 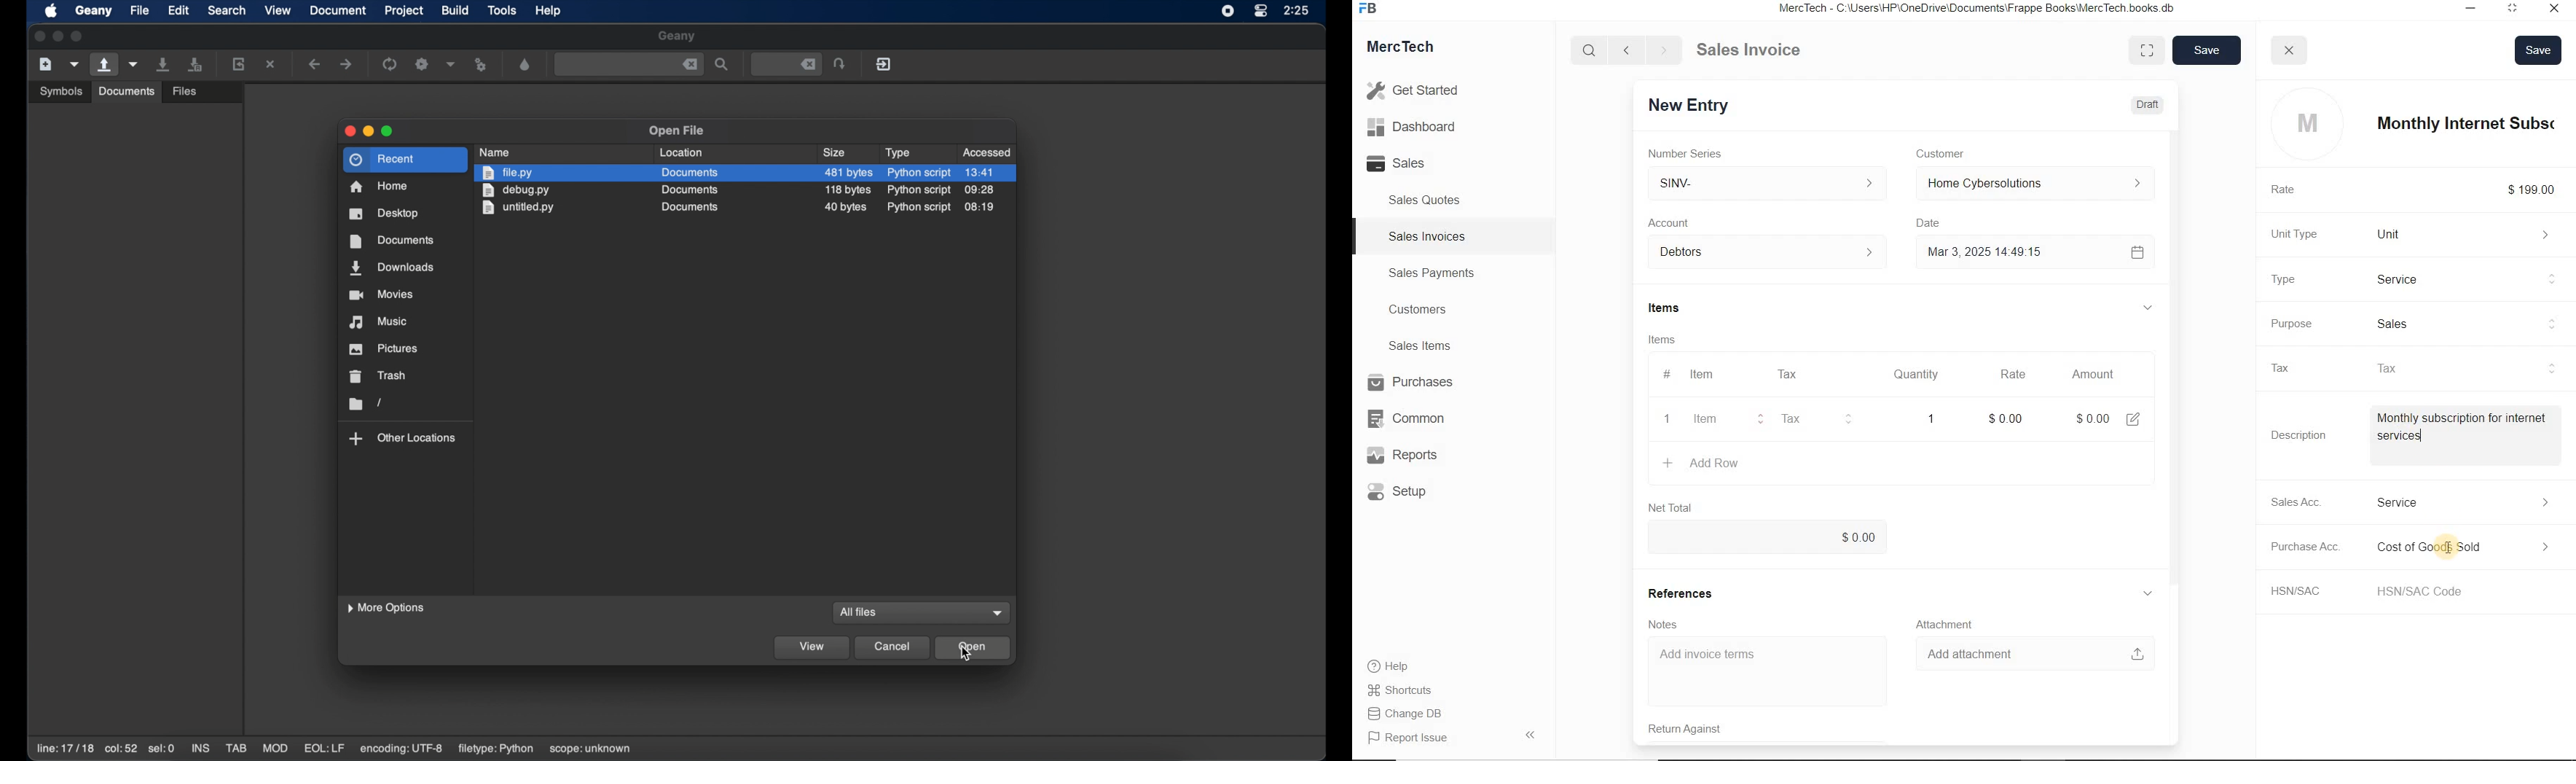 I want to click on New Entry, so click(x=1693, y=104).